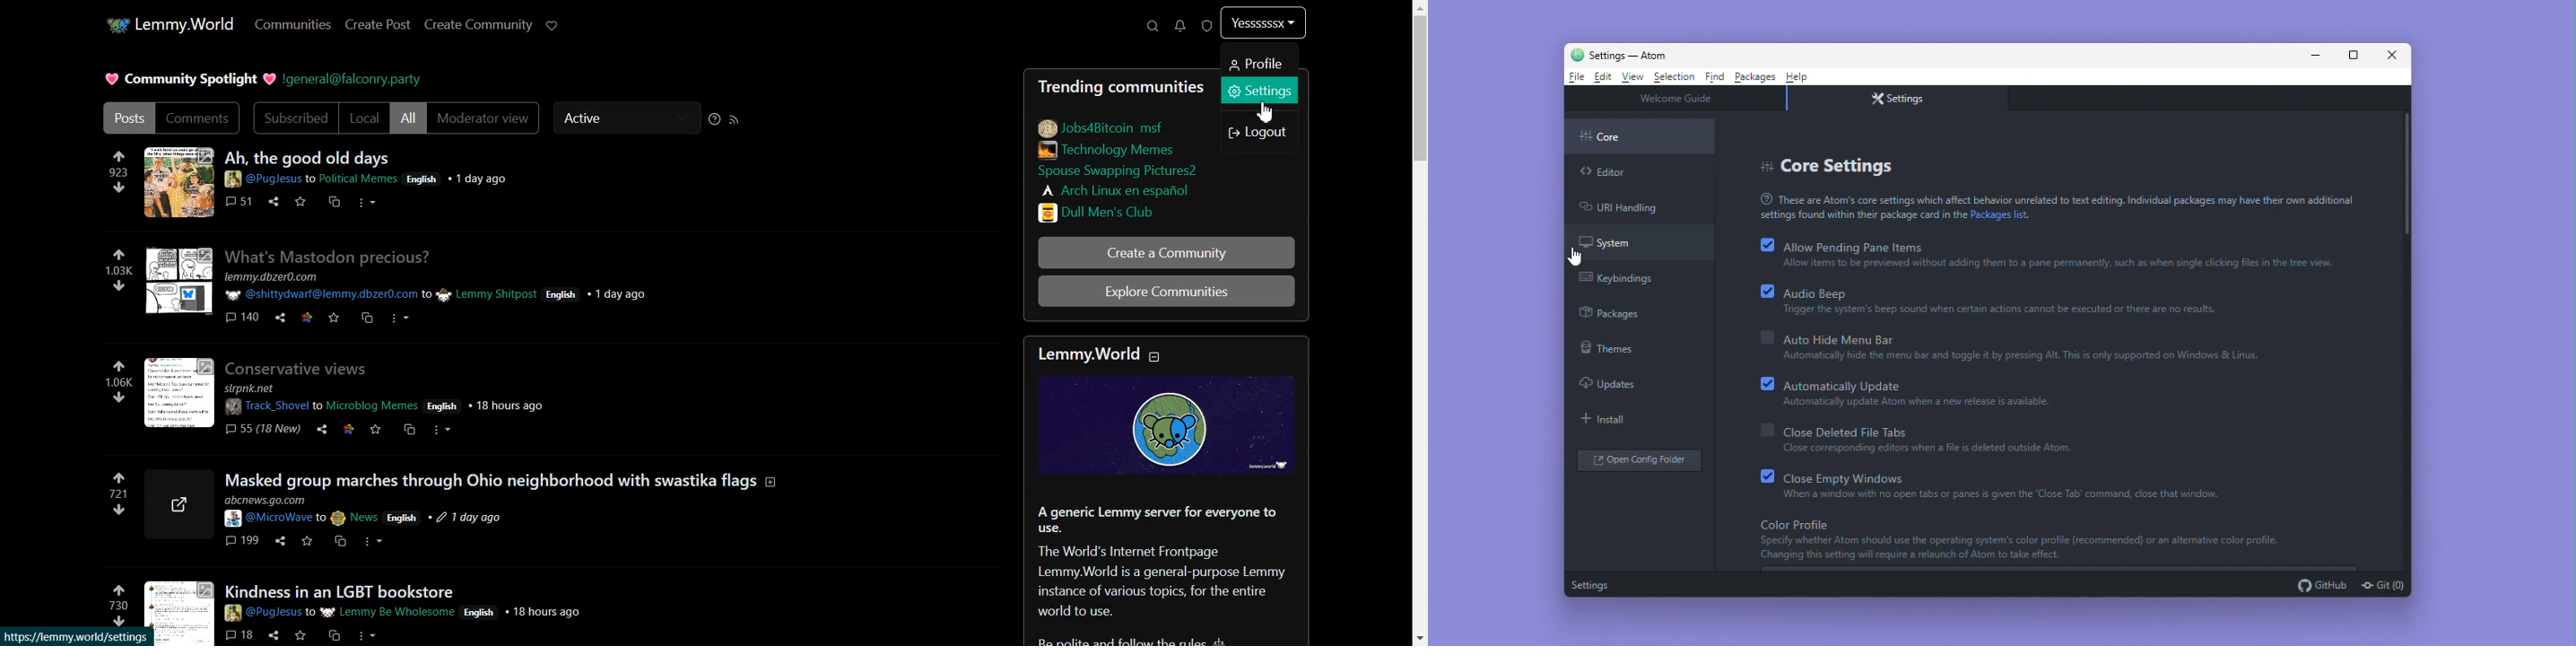  Describe the element at coordinates (1103, 127) in the screenshot. I see `link` at that location.